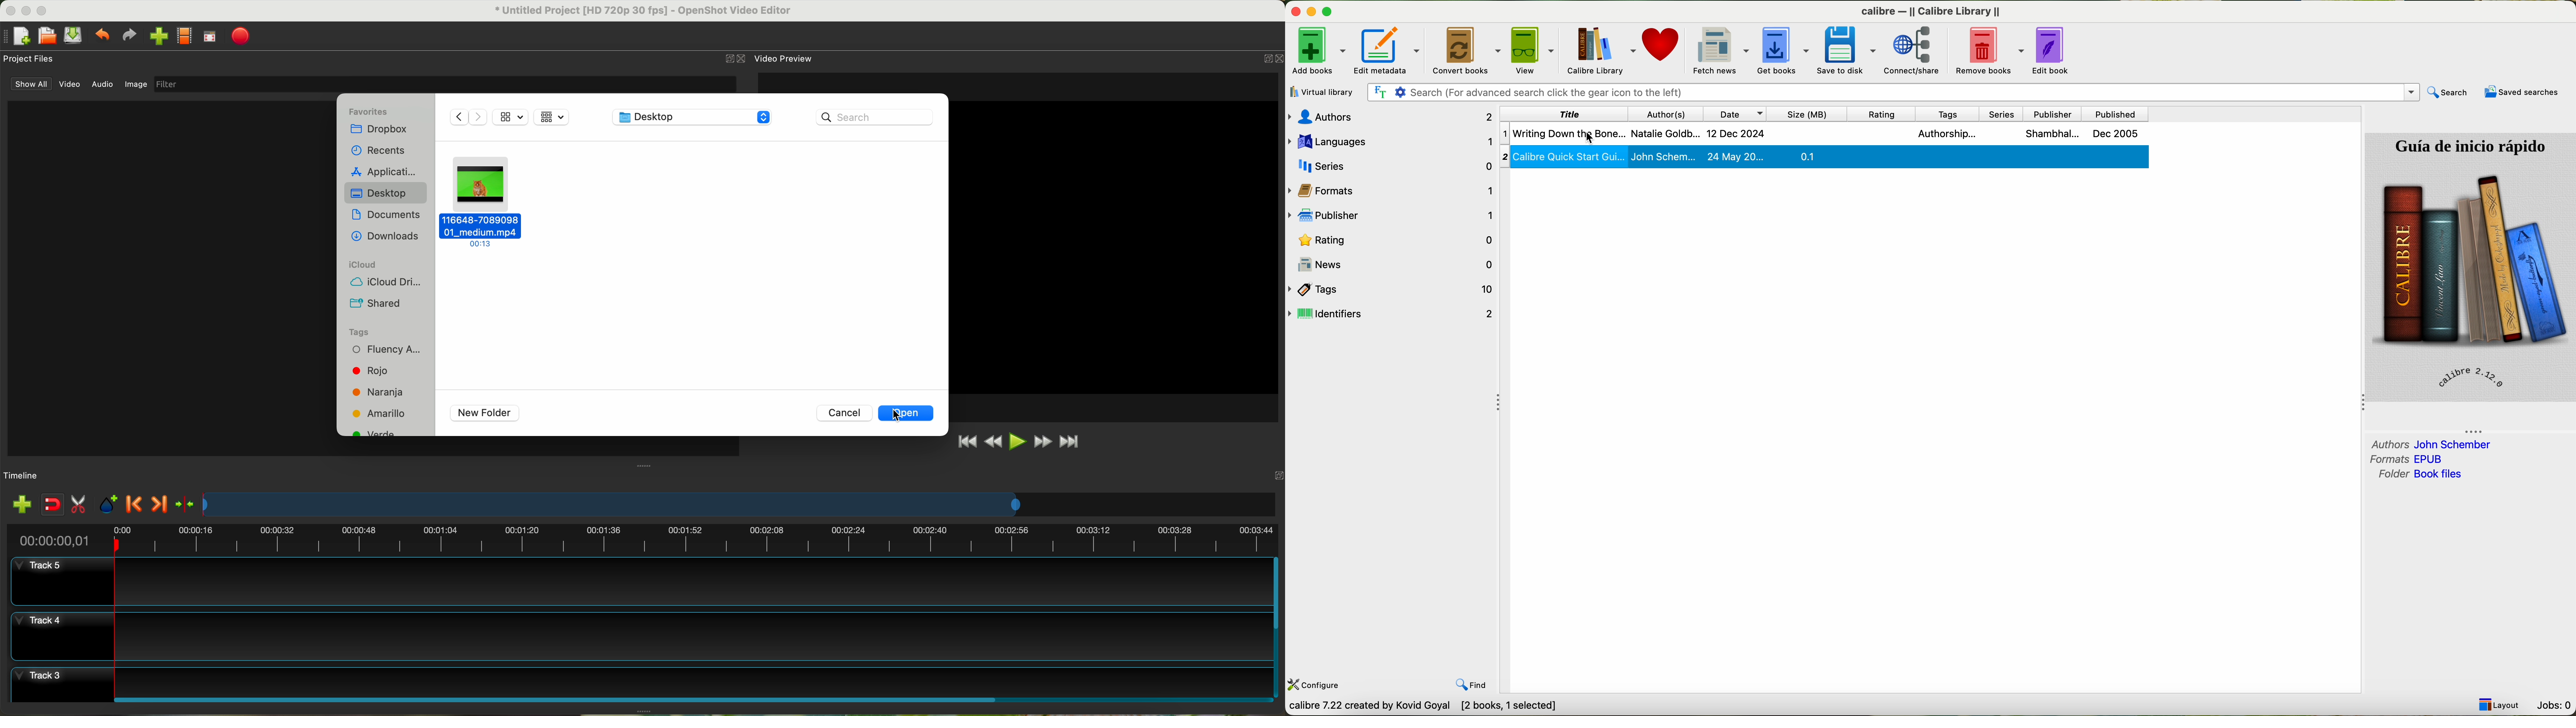  I want to click on authors, so click(1663, 113).